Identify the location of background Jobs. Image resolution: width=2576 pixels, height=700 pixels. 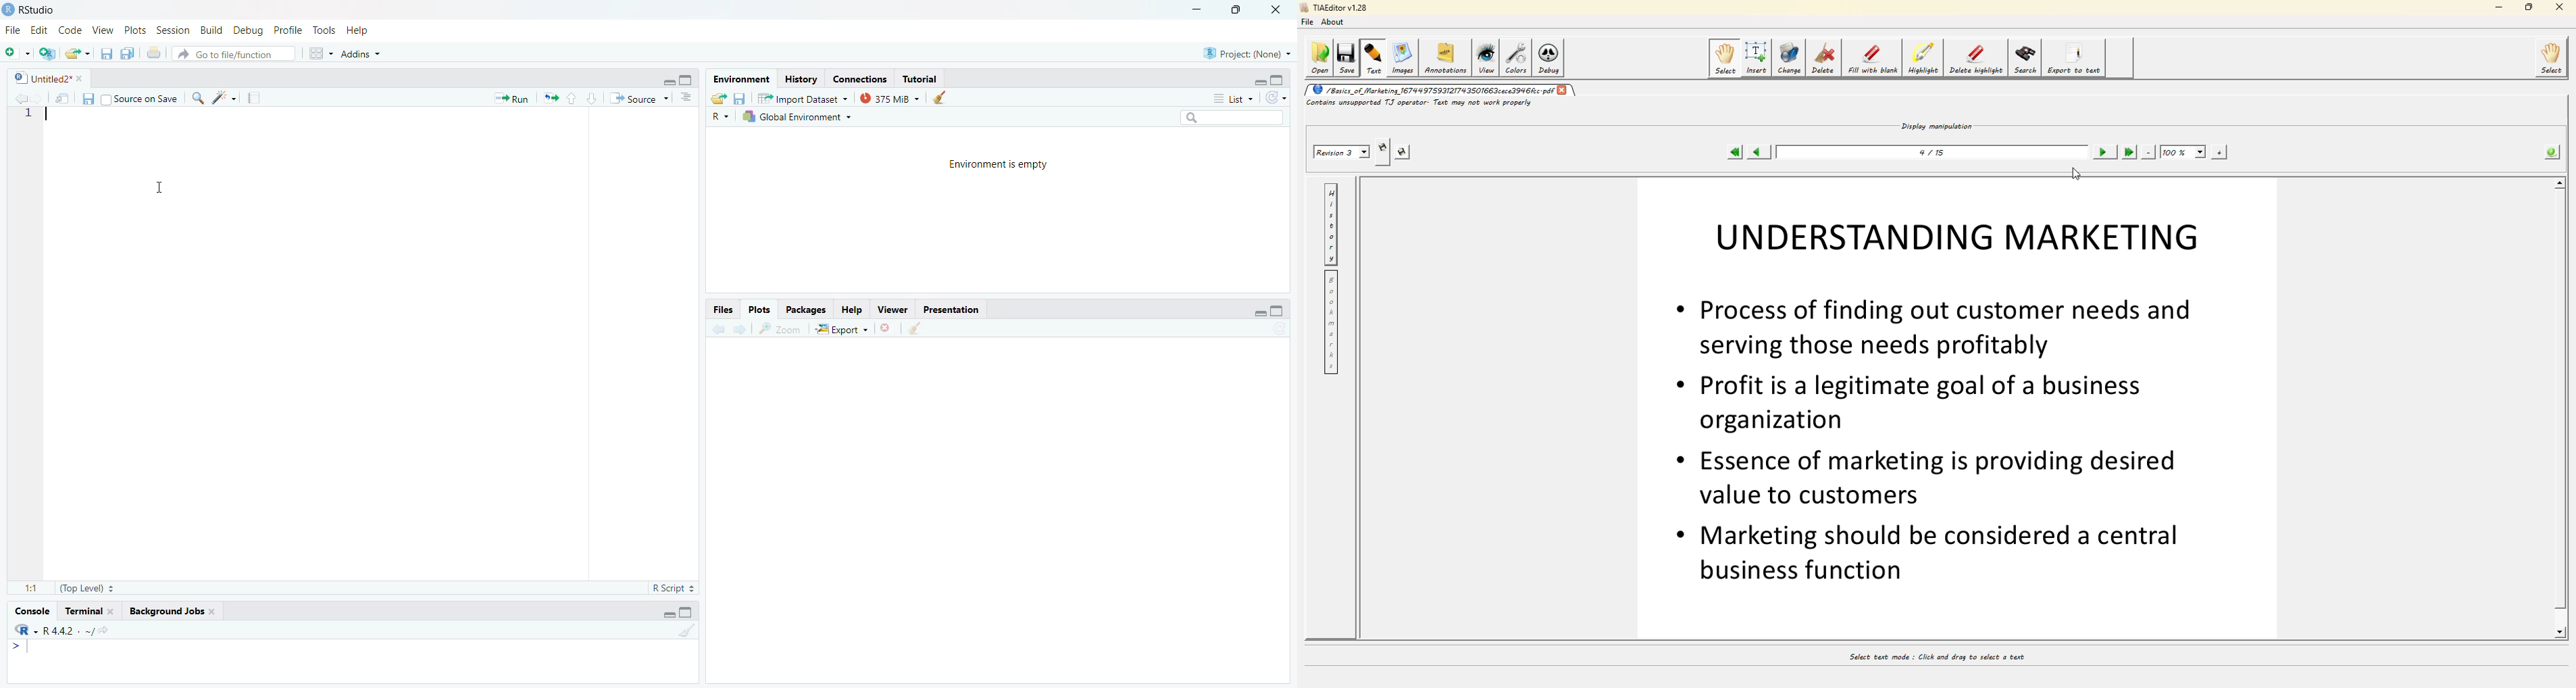
(172, 614).